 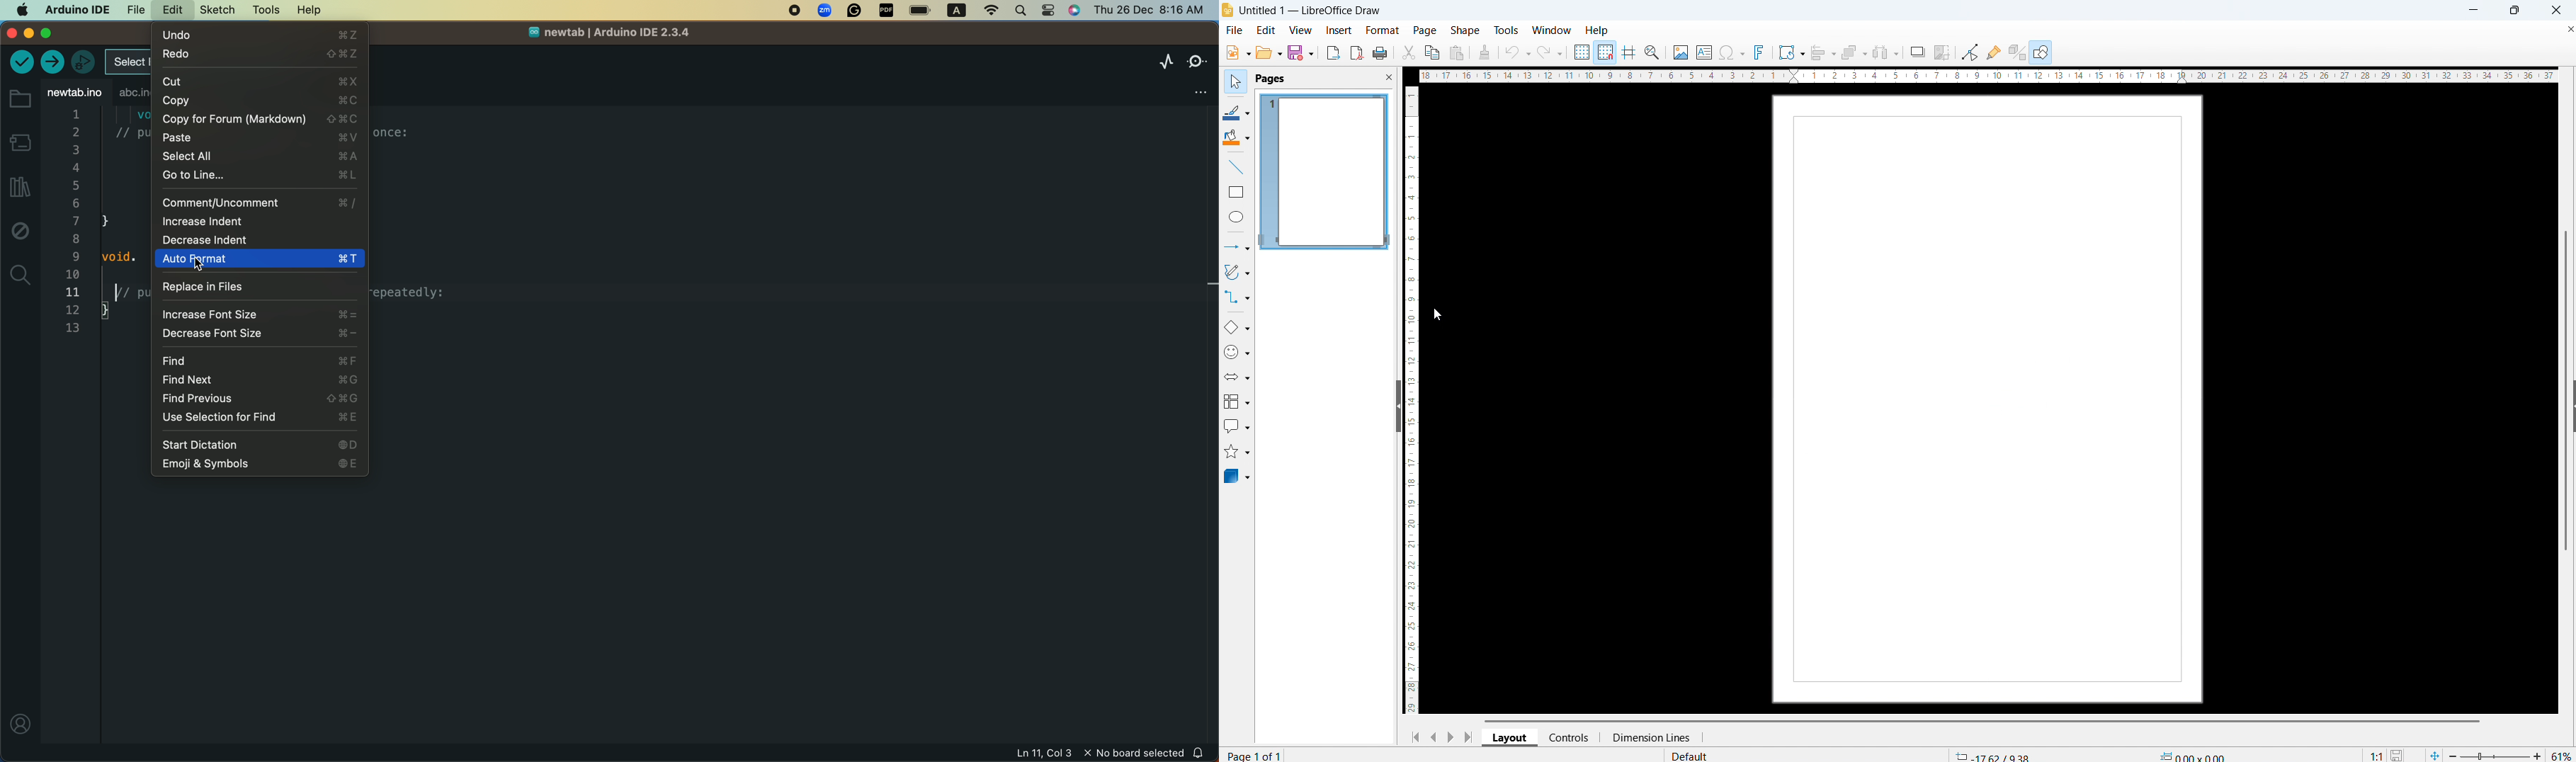 What do you see at coordinates (1237, 453) in the screenshot?
I see `stars and banners` at bounding box center [1237, 453].